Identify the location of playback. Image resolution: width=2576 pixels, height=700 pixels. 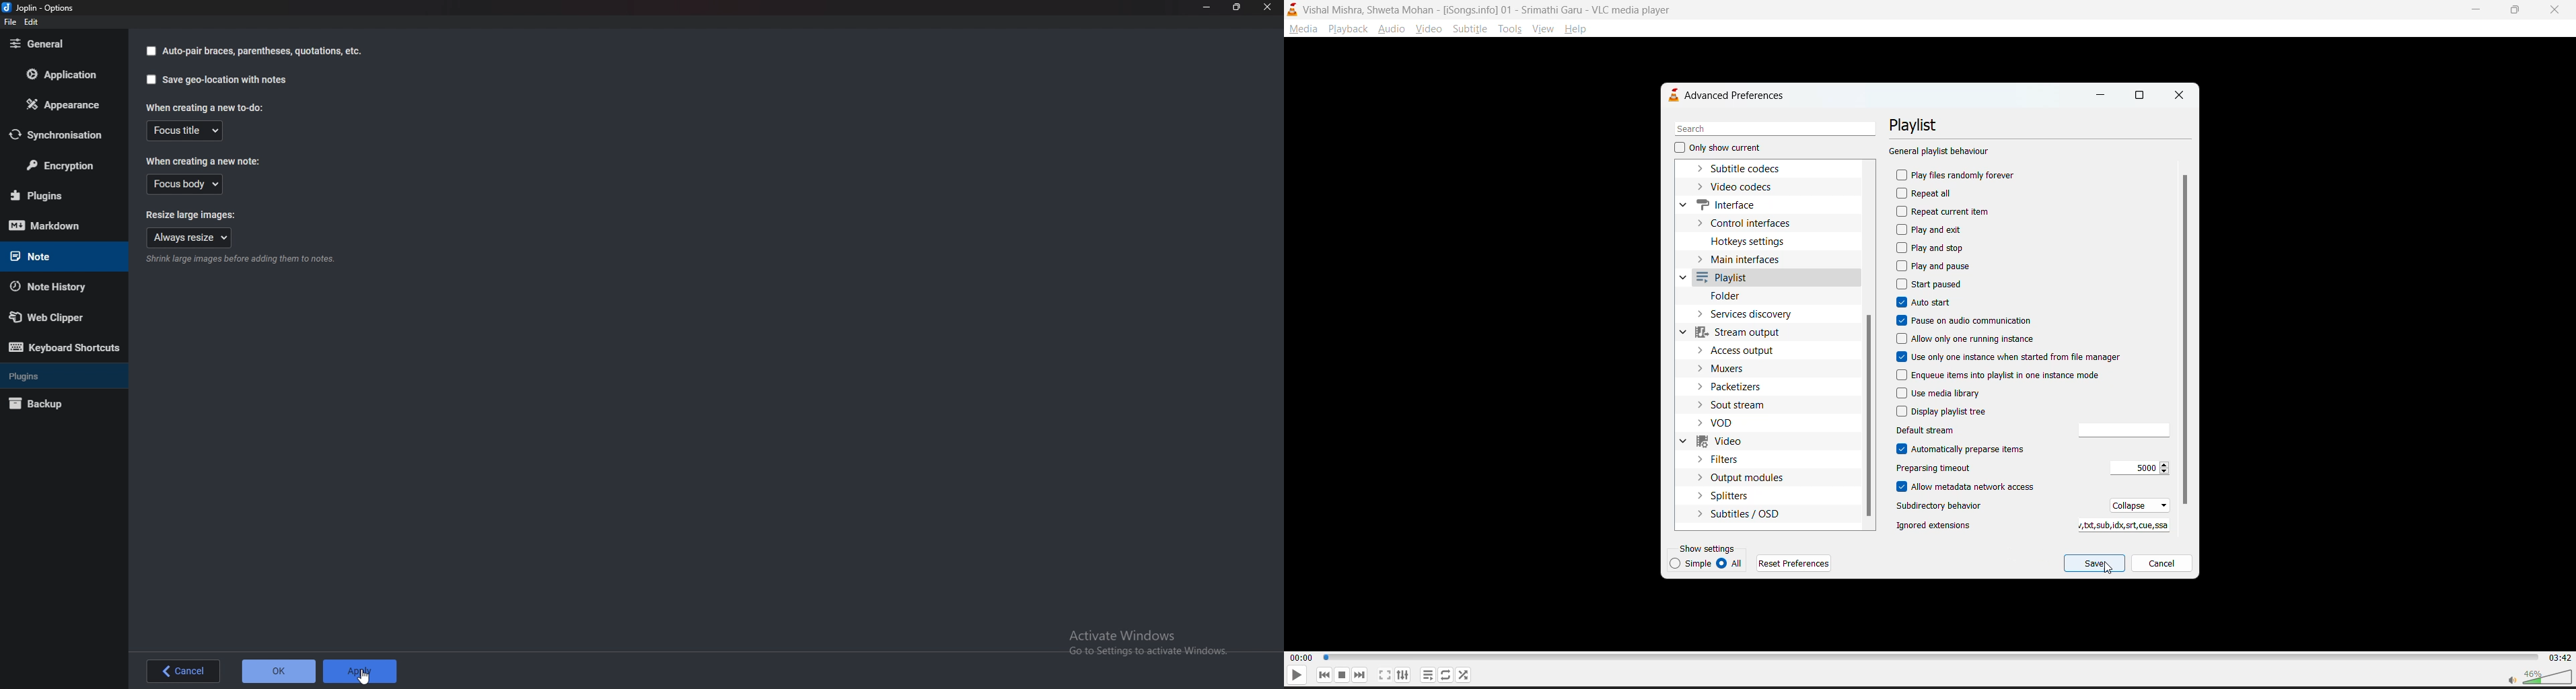
(1349, 30).